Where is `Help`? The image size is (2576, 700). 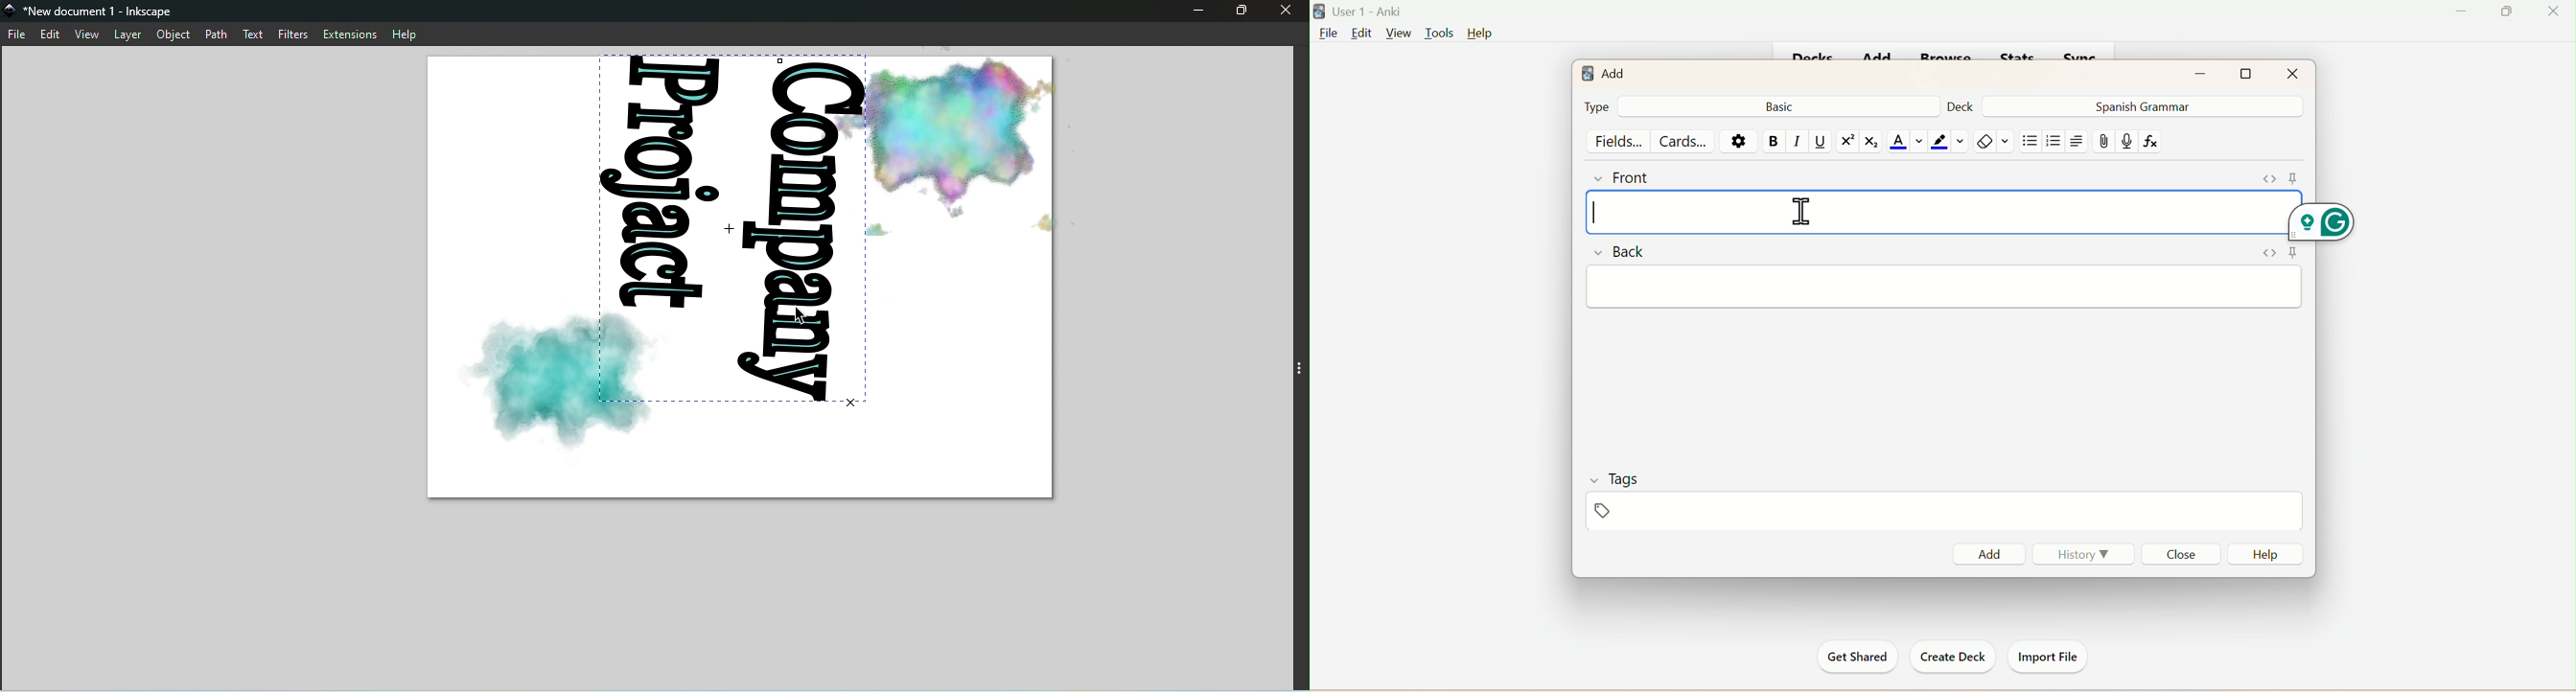
Help is located at coordinates (1479, 34).